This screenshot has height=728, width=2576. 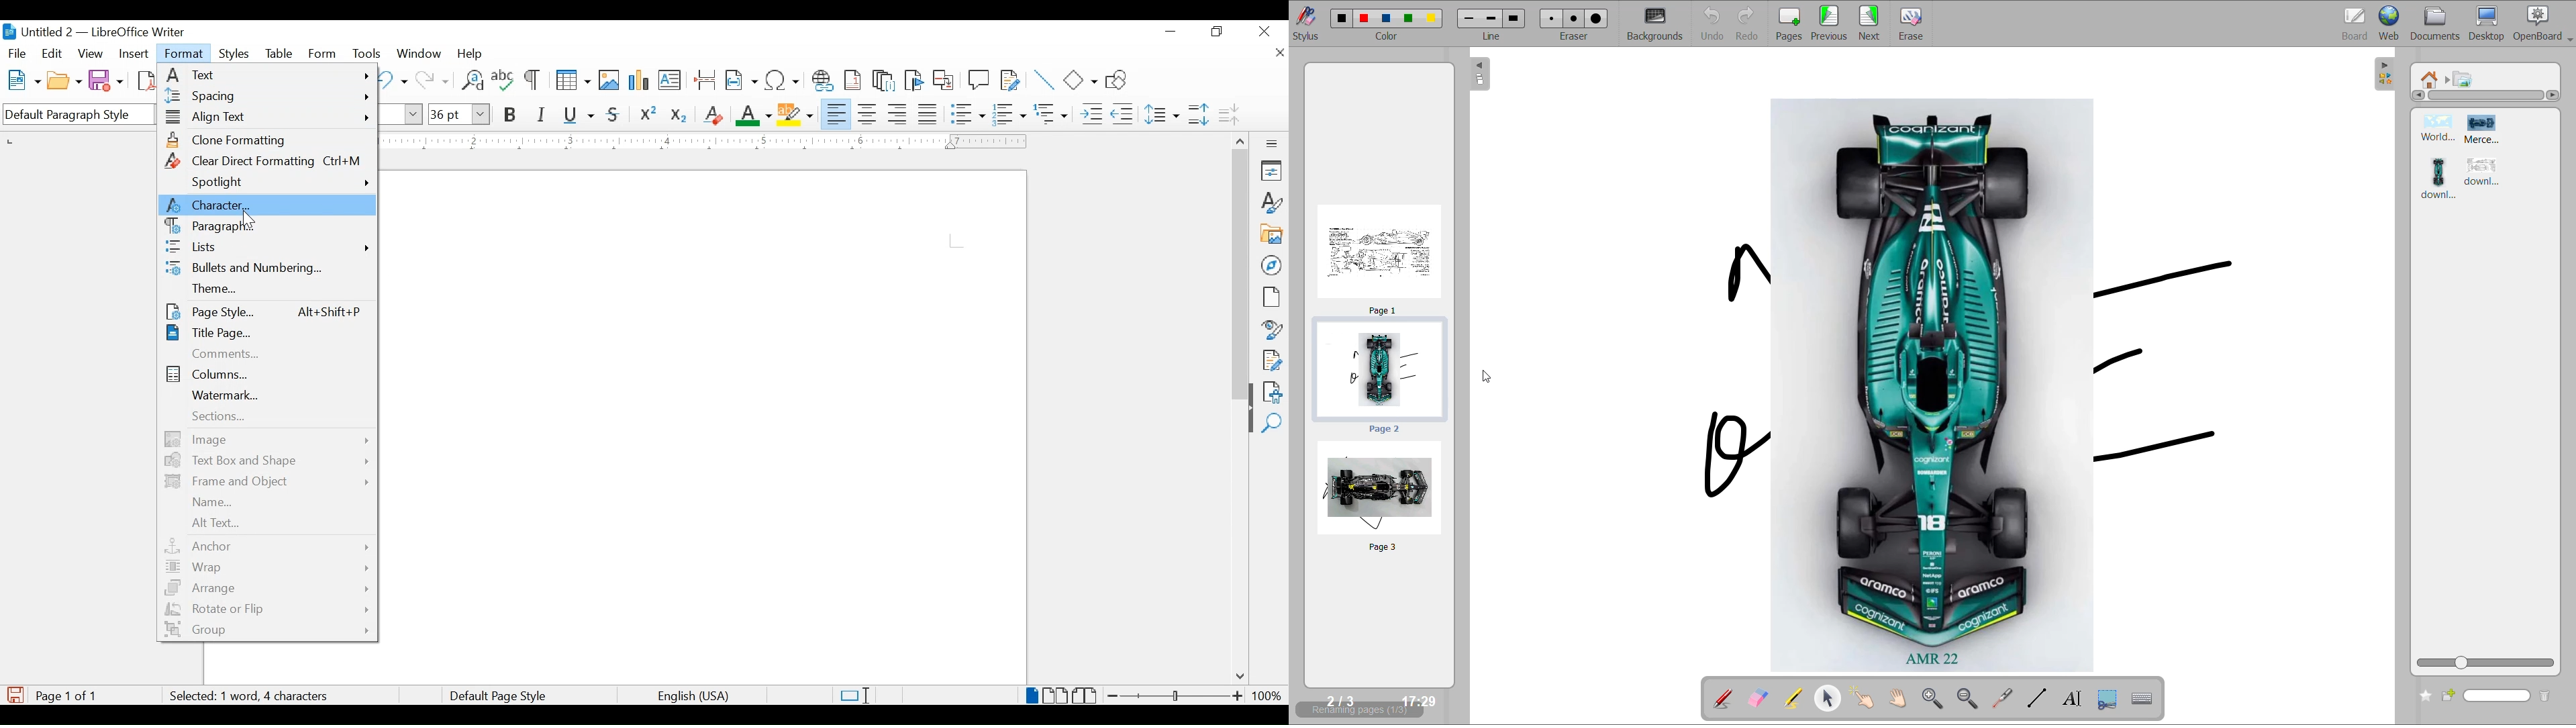 I want to click on insert line, so click(x=1044, y=80).